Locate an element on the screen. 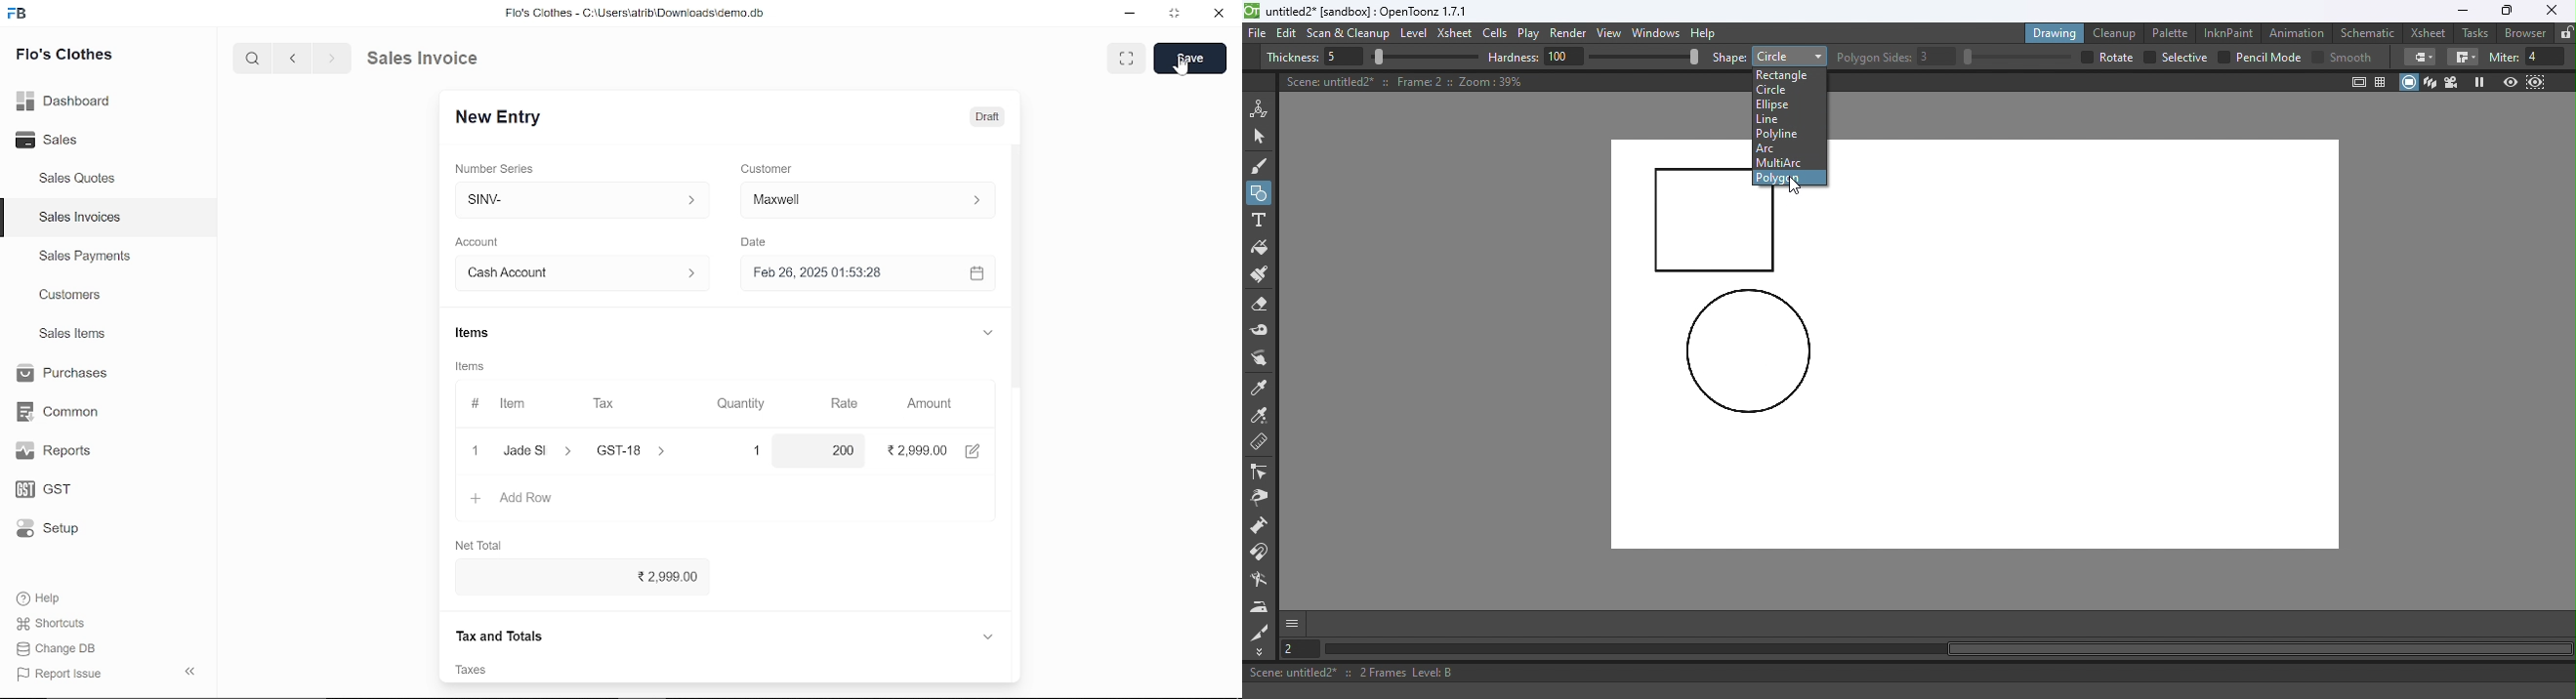  Tax is located at coordinates (608, 404).